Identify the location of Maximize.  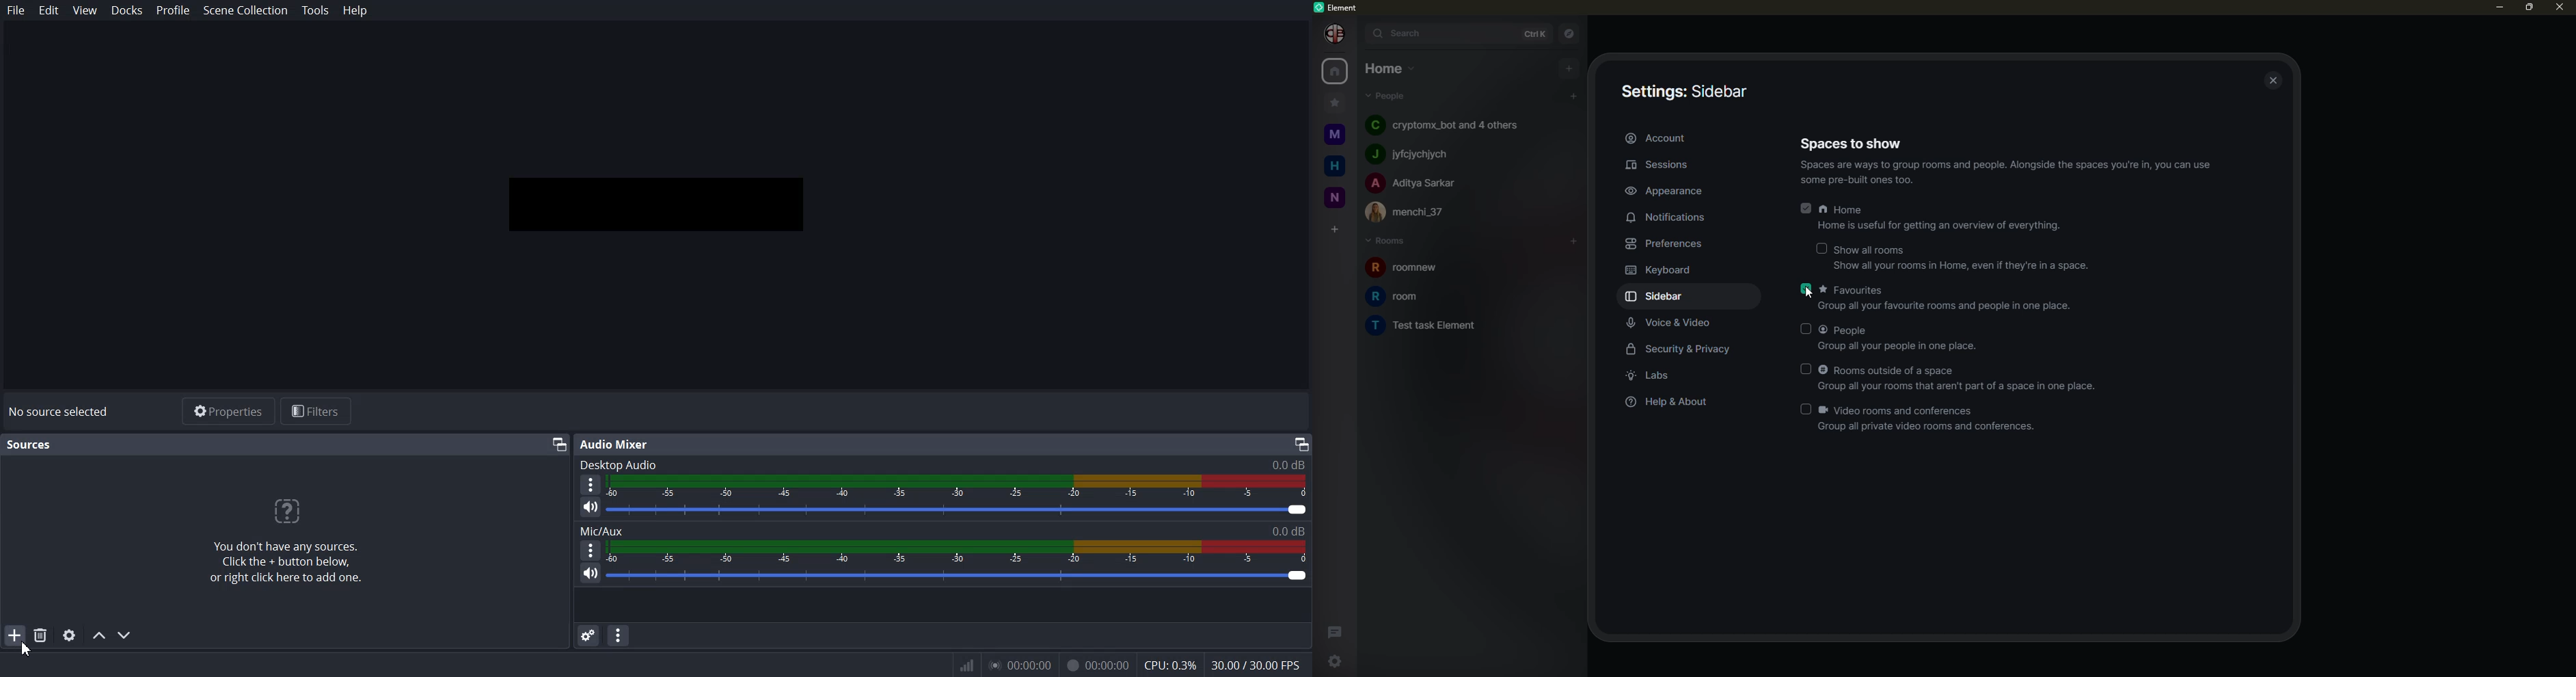
(558, 444).